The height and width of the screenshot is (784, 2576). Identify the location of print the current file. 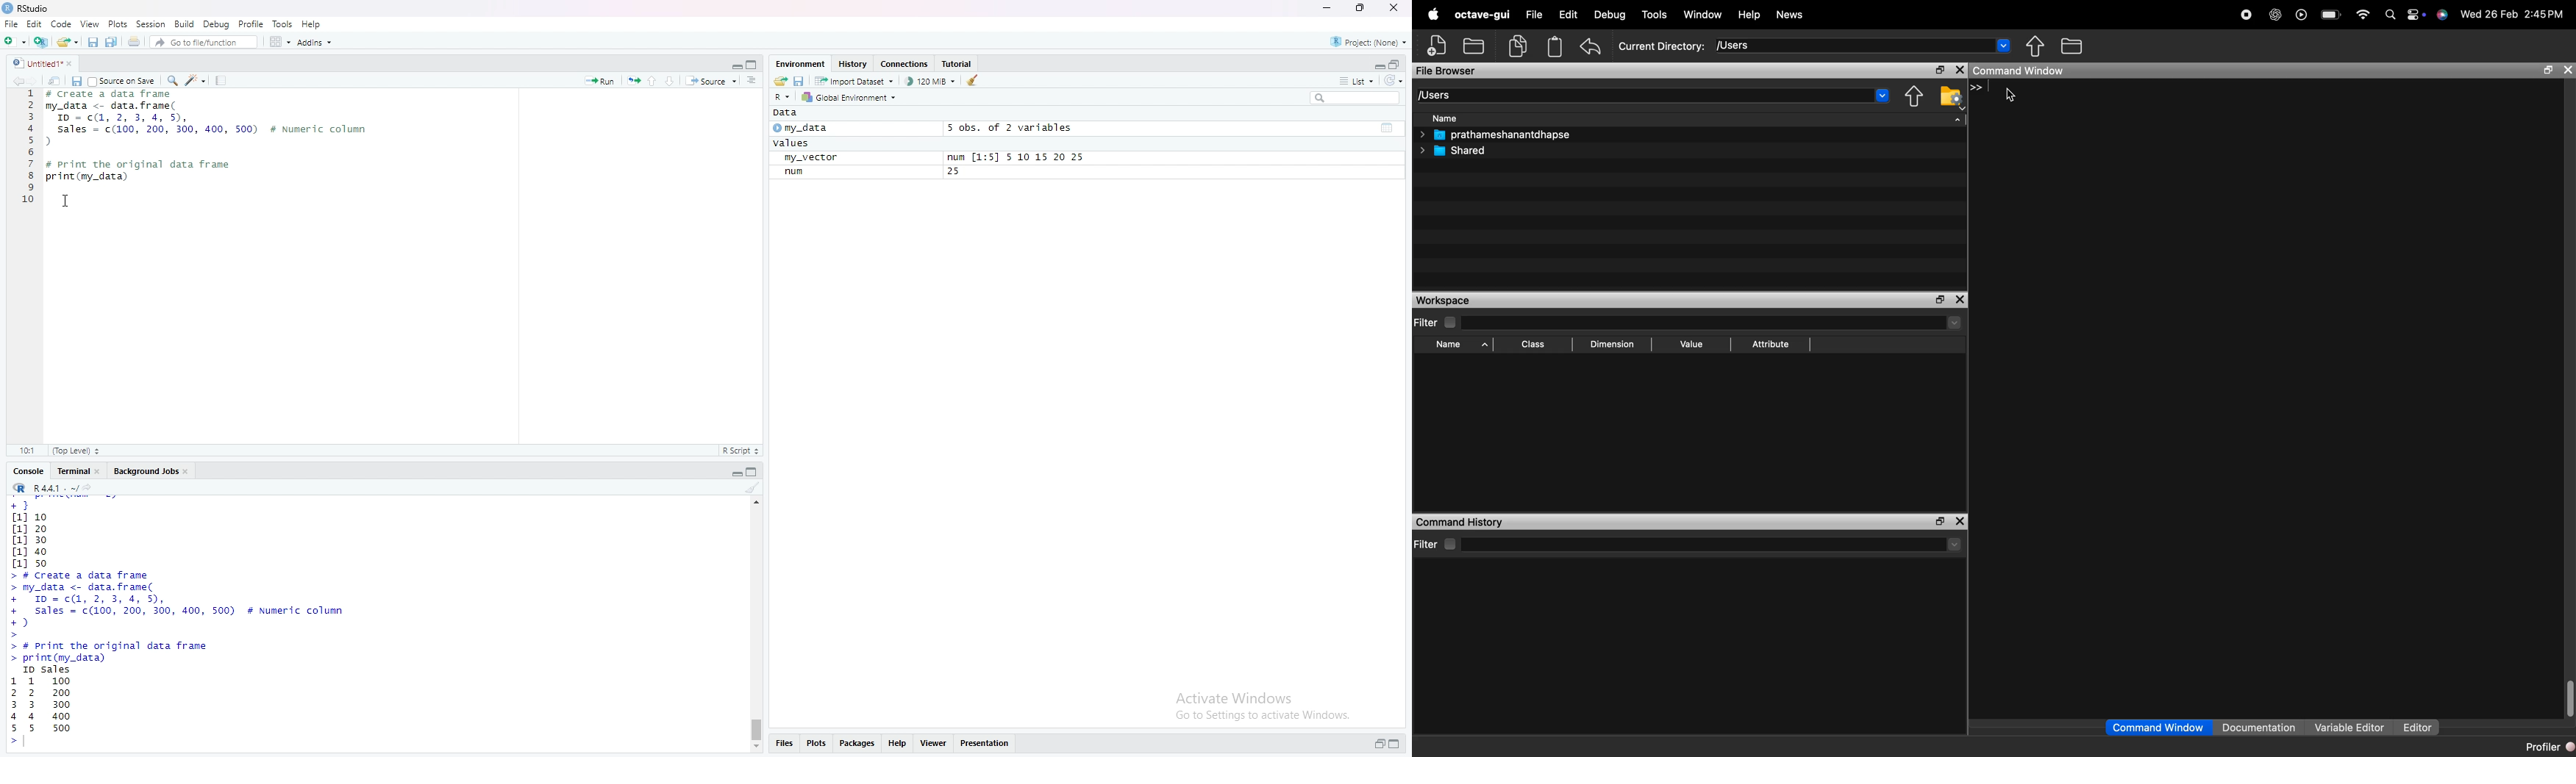
(135, 43).